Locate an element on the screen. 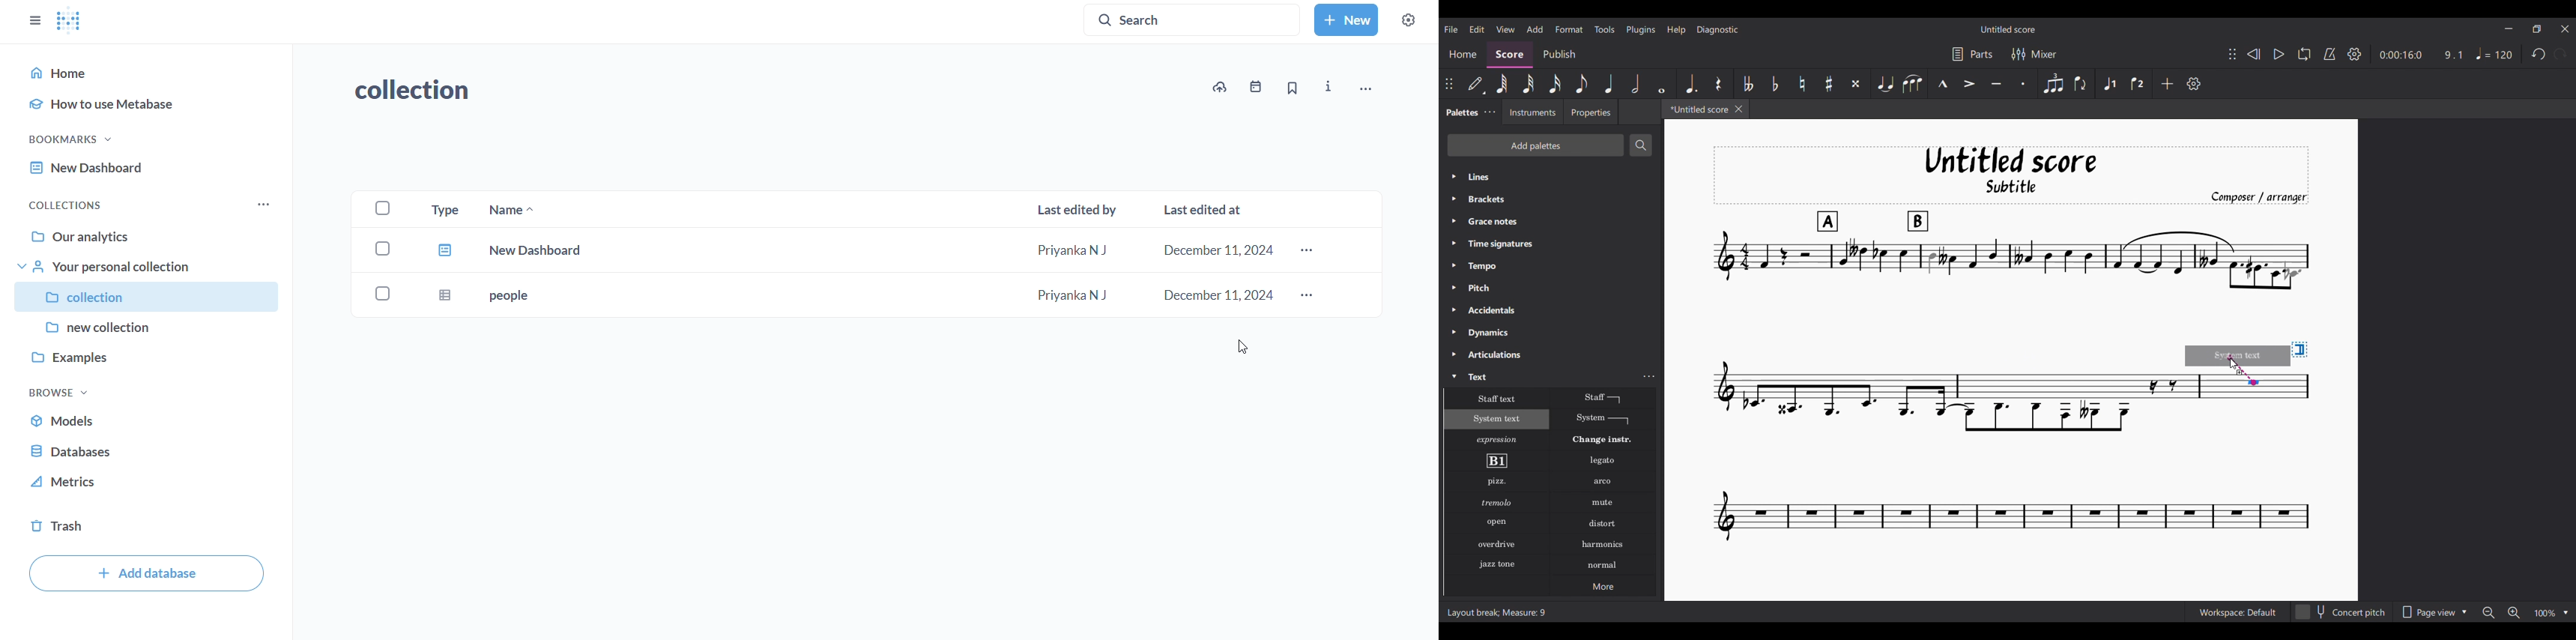 The width and height of the screenshot is (2576, 644). File menu is located at coordinates (1451, 29).